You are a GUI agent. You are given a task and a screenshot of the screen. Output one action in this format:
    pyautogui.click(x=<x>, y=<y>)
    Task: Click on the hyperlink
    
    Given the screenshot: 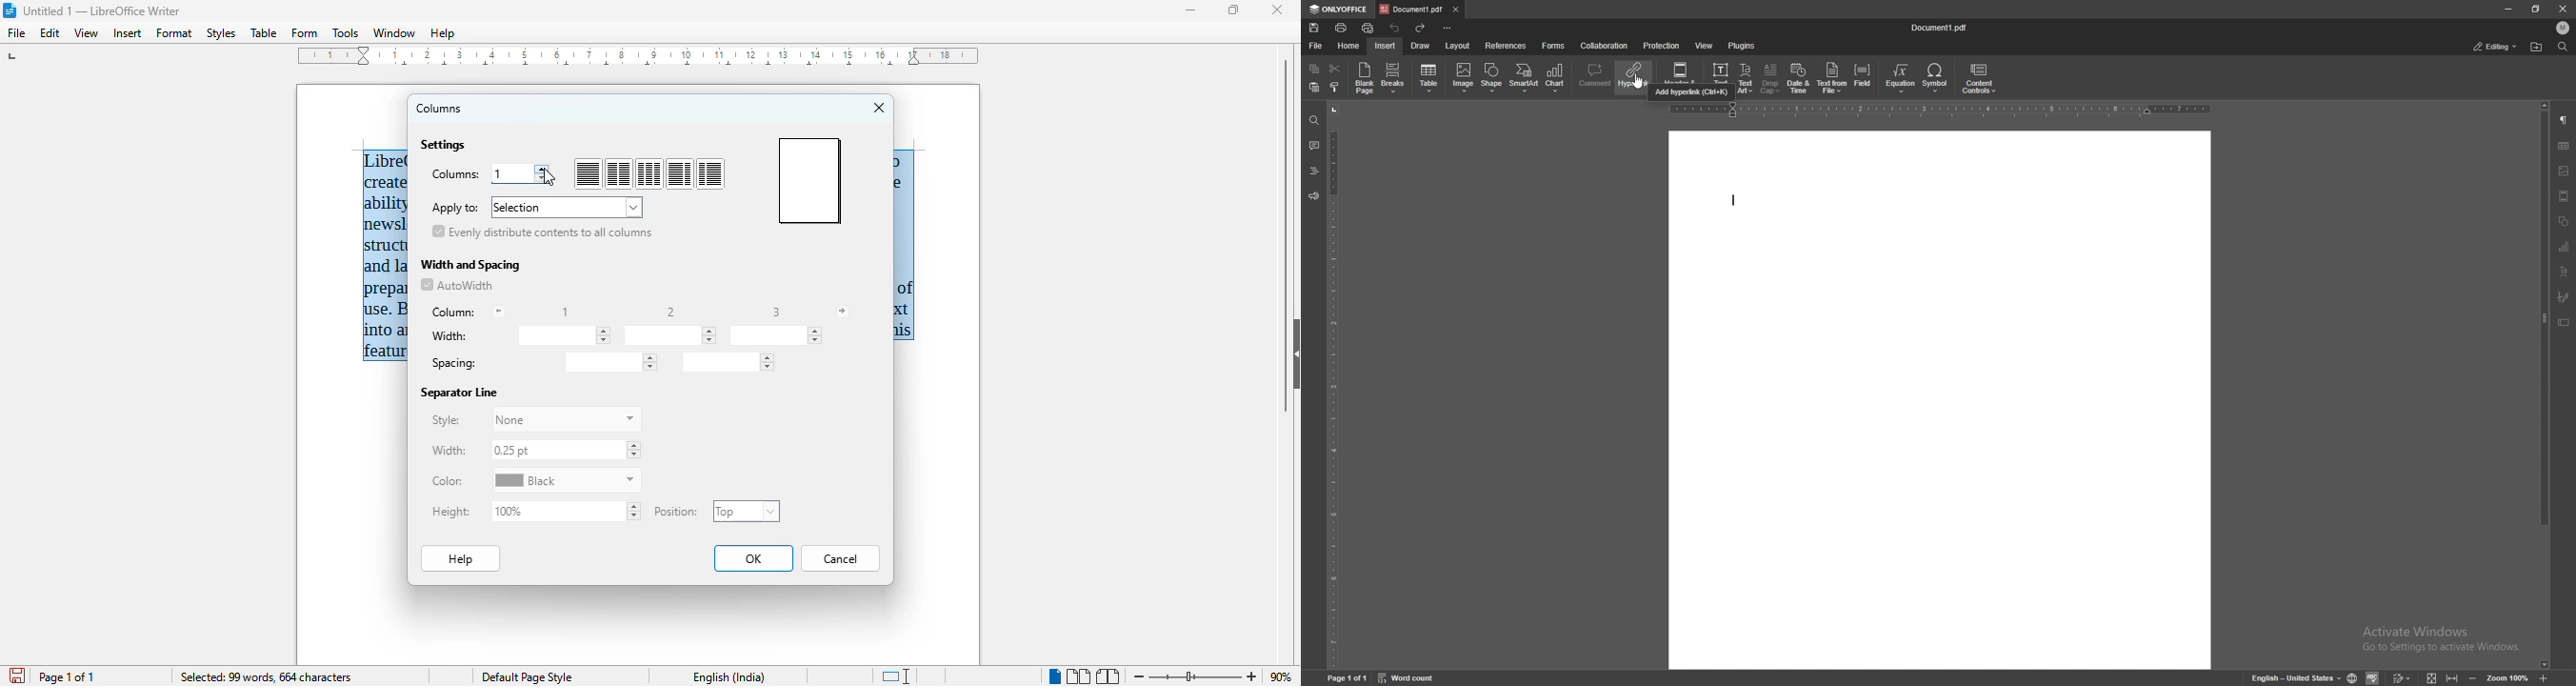 What is the action you would take?
    pyautogui.click(x=1635, y=76)
    